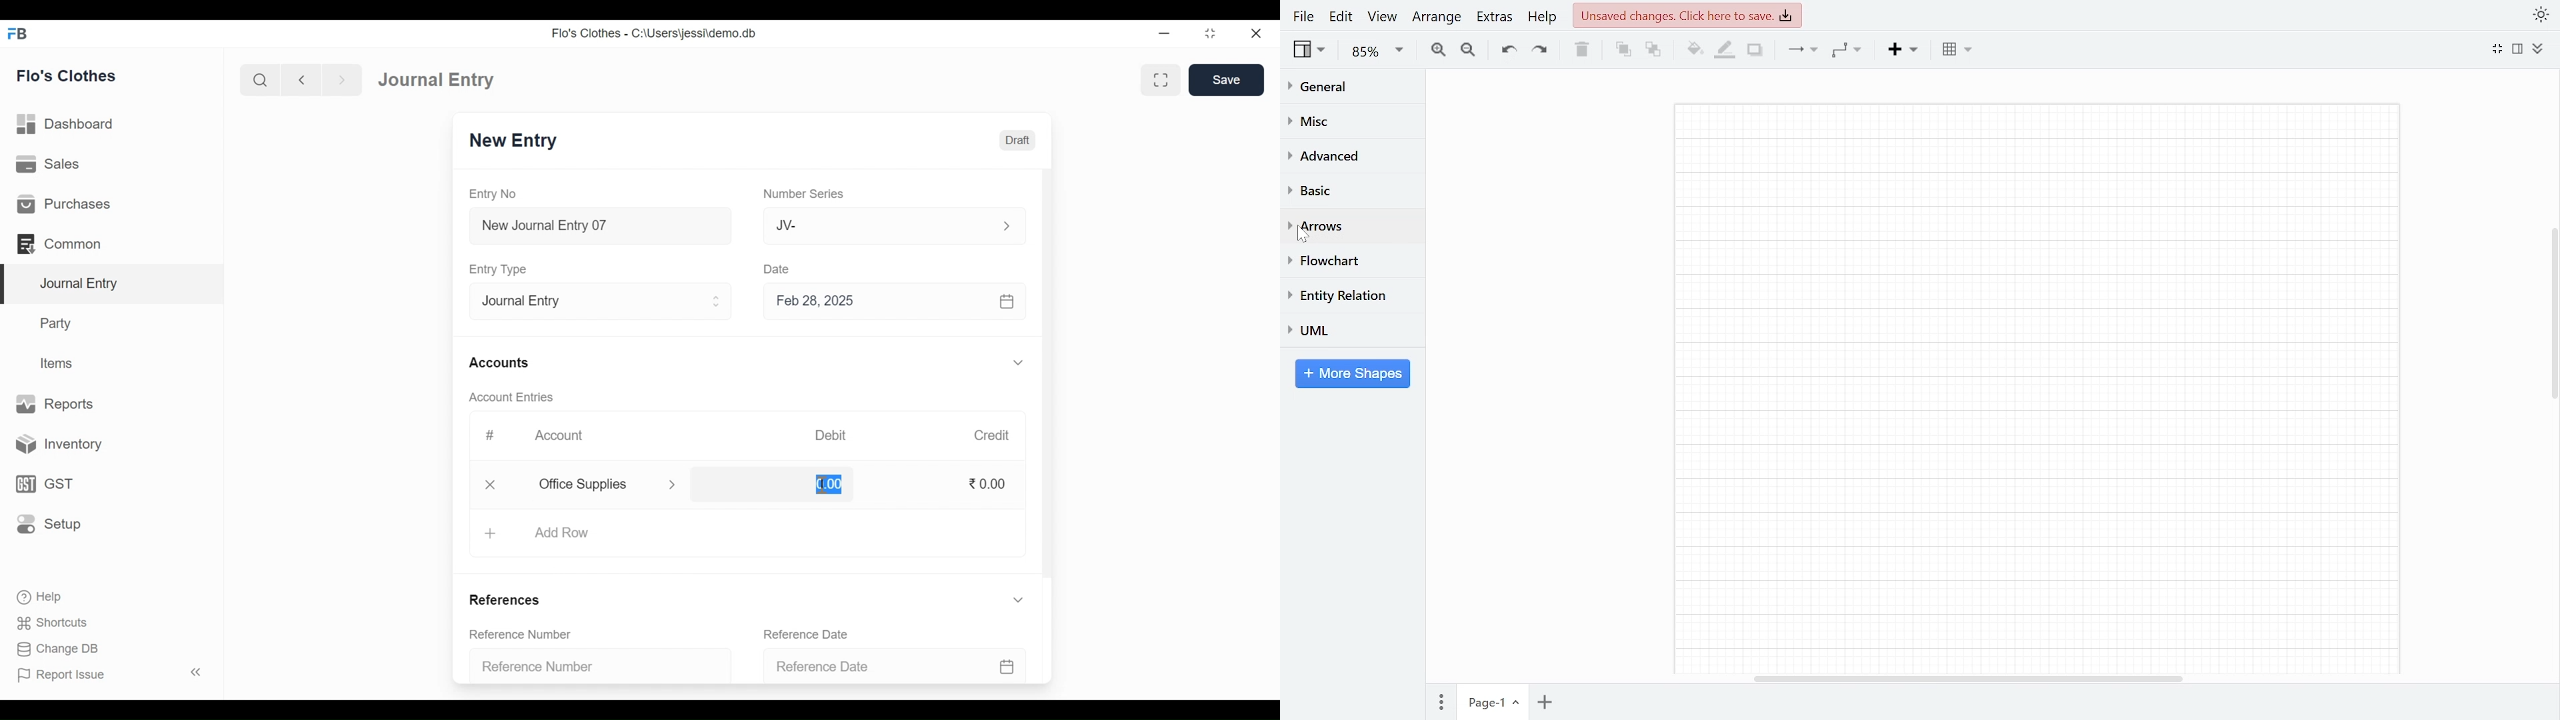  I want to click on Redo, so click(1541, 51).